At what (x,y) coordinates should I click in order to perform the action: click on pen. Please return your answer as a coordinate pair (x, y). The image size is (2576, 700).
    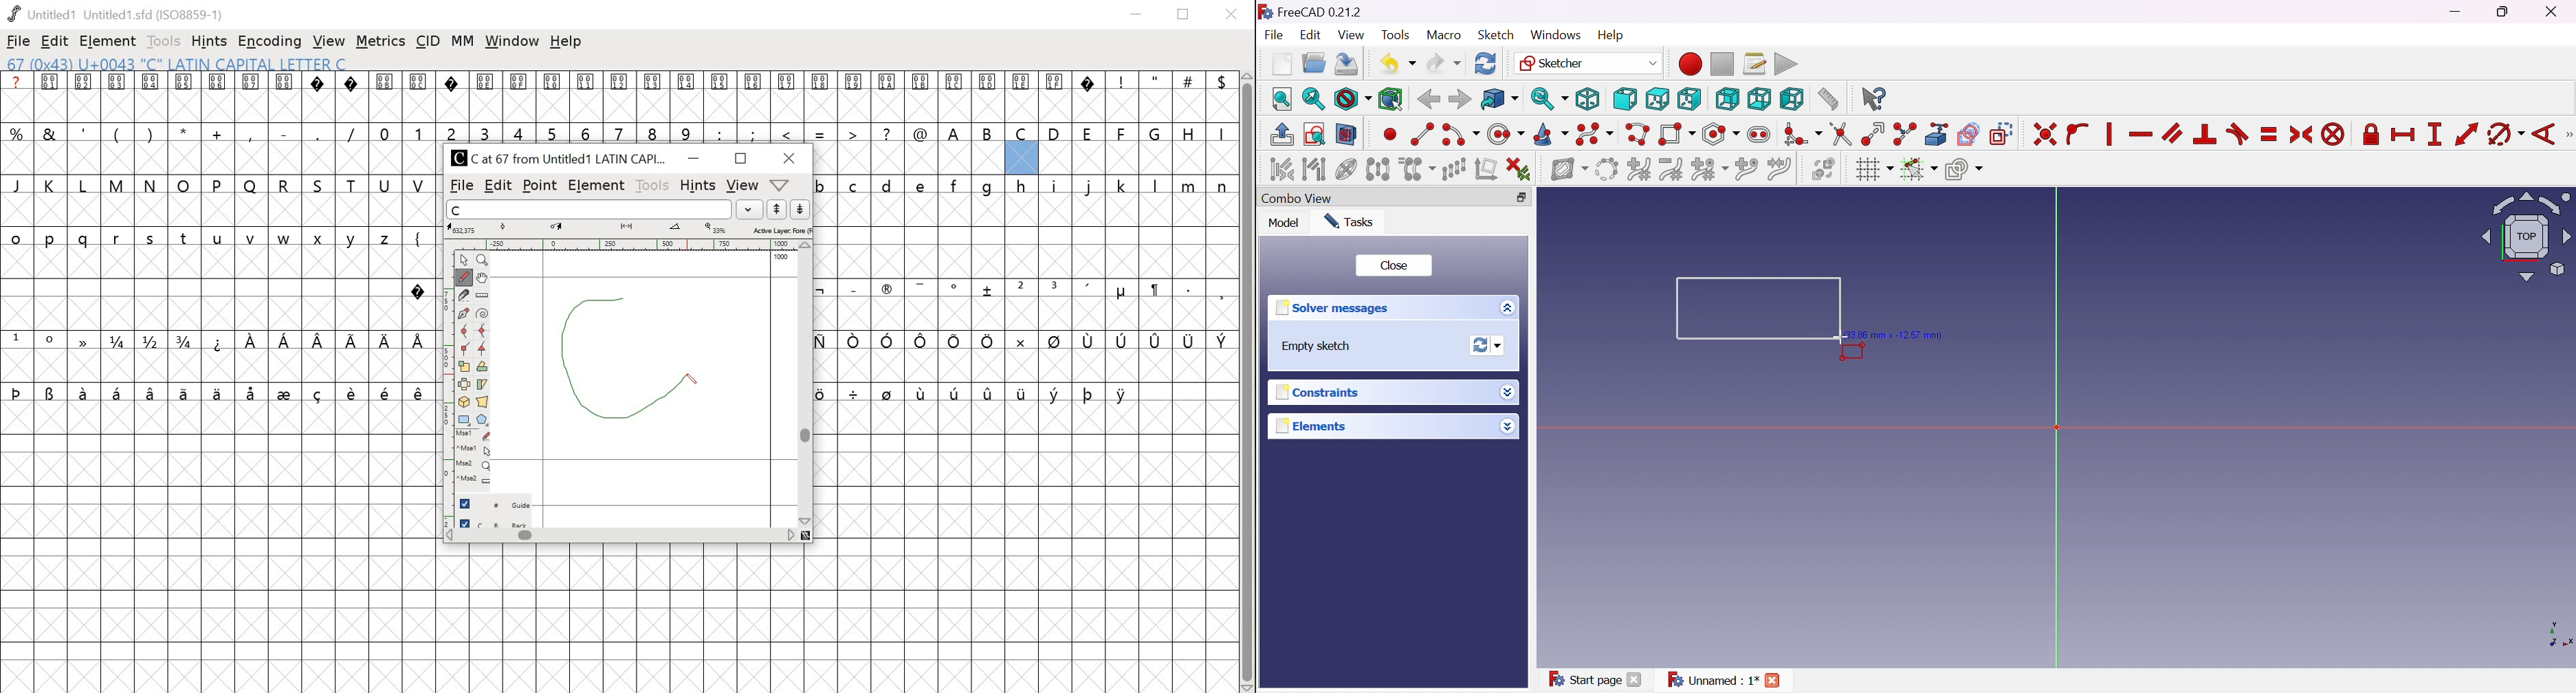
    Looking at the image, I should click on (466, 314).